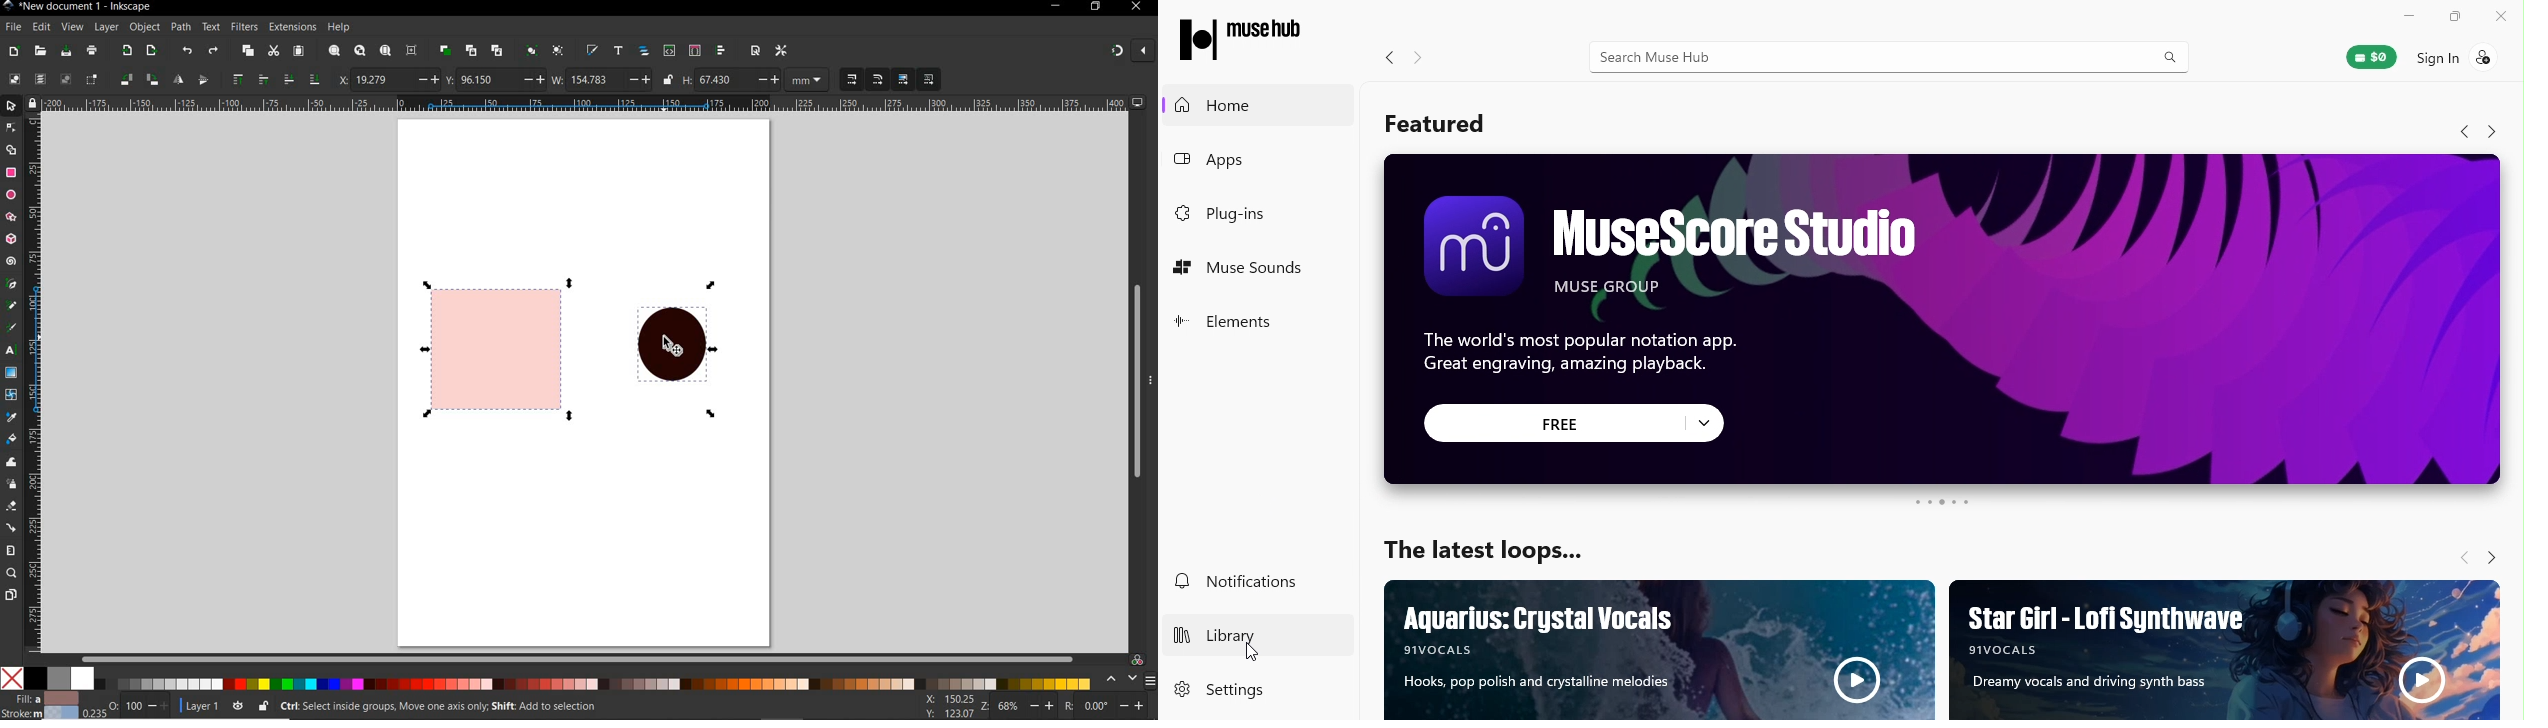 The image size is (2548, 728). What do you see at coordinates (248, 51) in the screenshot?
I see `copy` at bounding box center [248, 51].